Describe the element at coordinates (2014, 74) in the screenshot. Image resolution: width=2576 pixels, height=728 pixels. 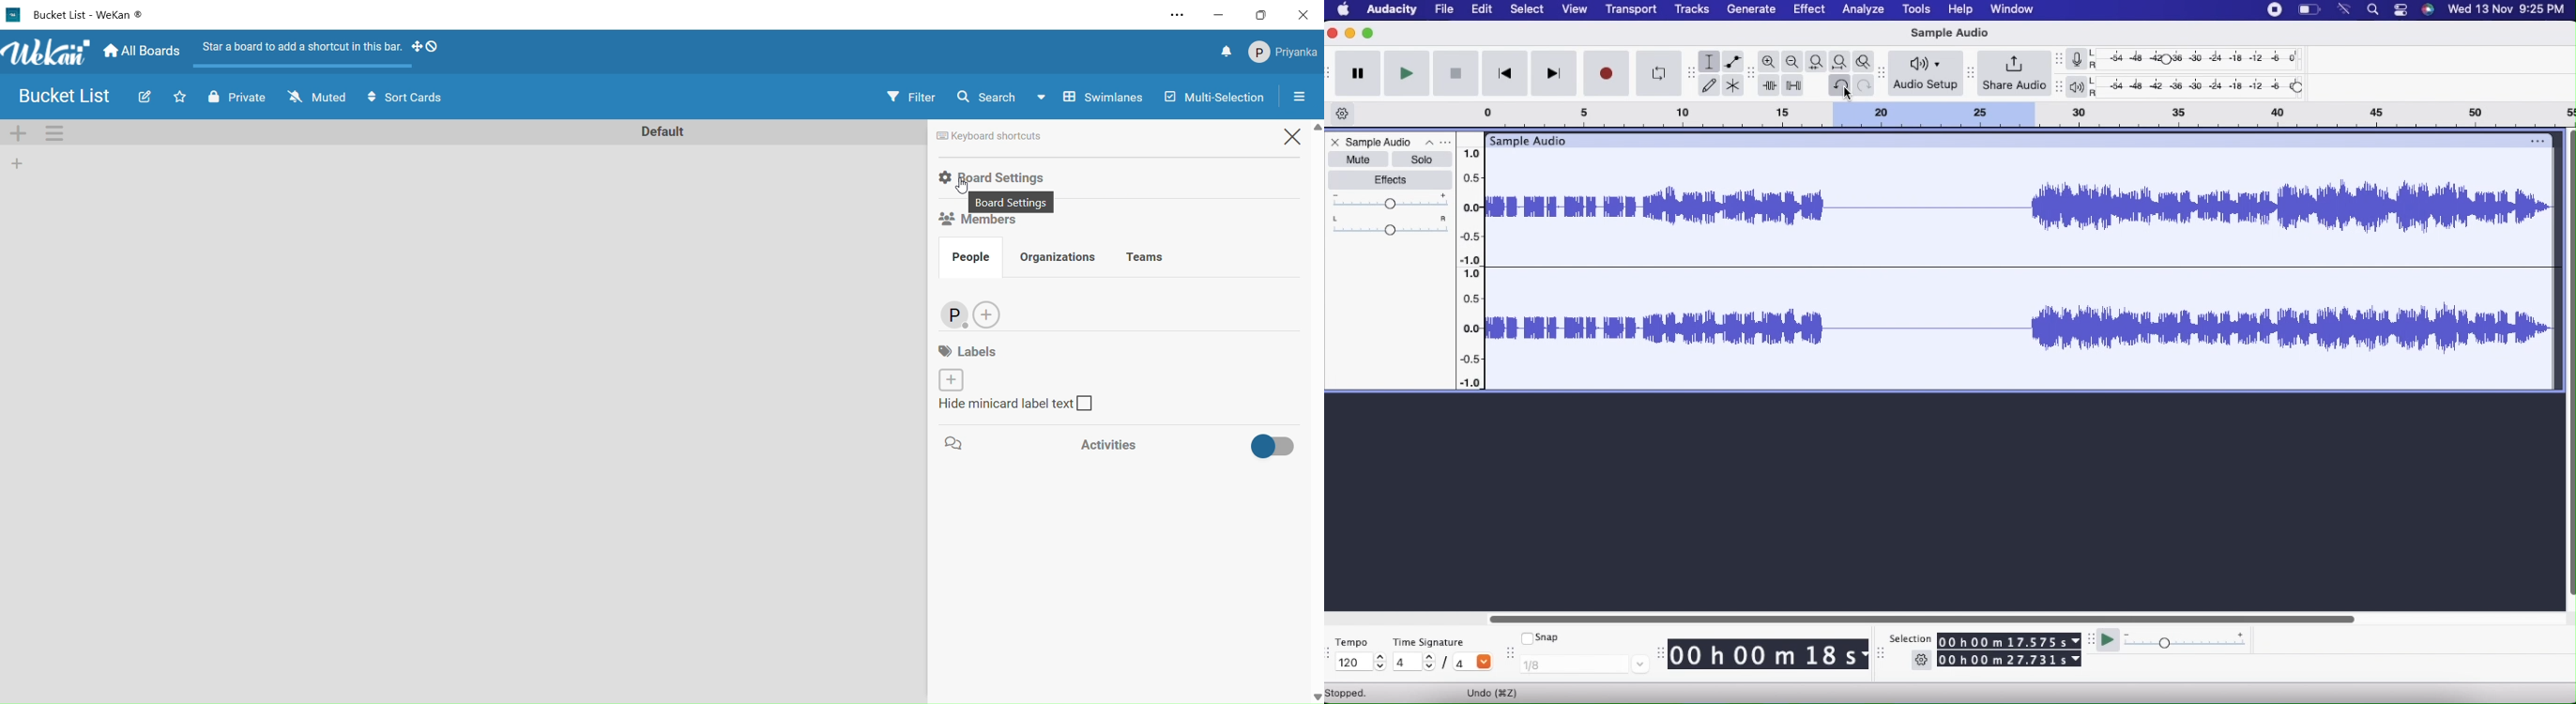
I see `Share audio` at that location.